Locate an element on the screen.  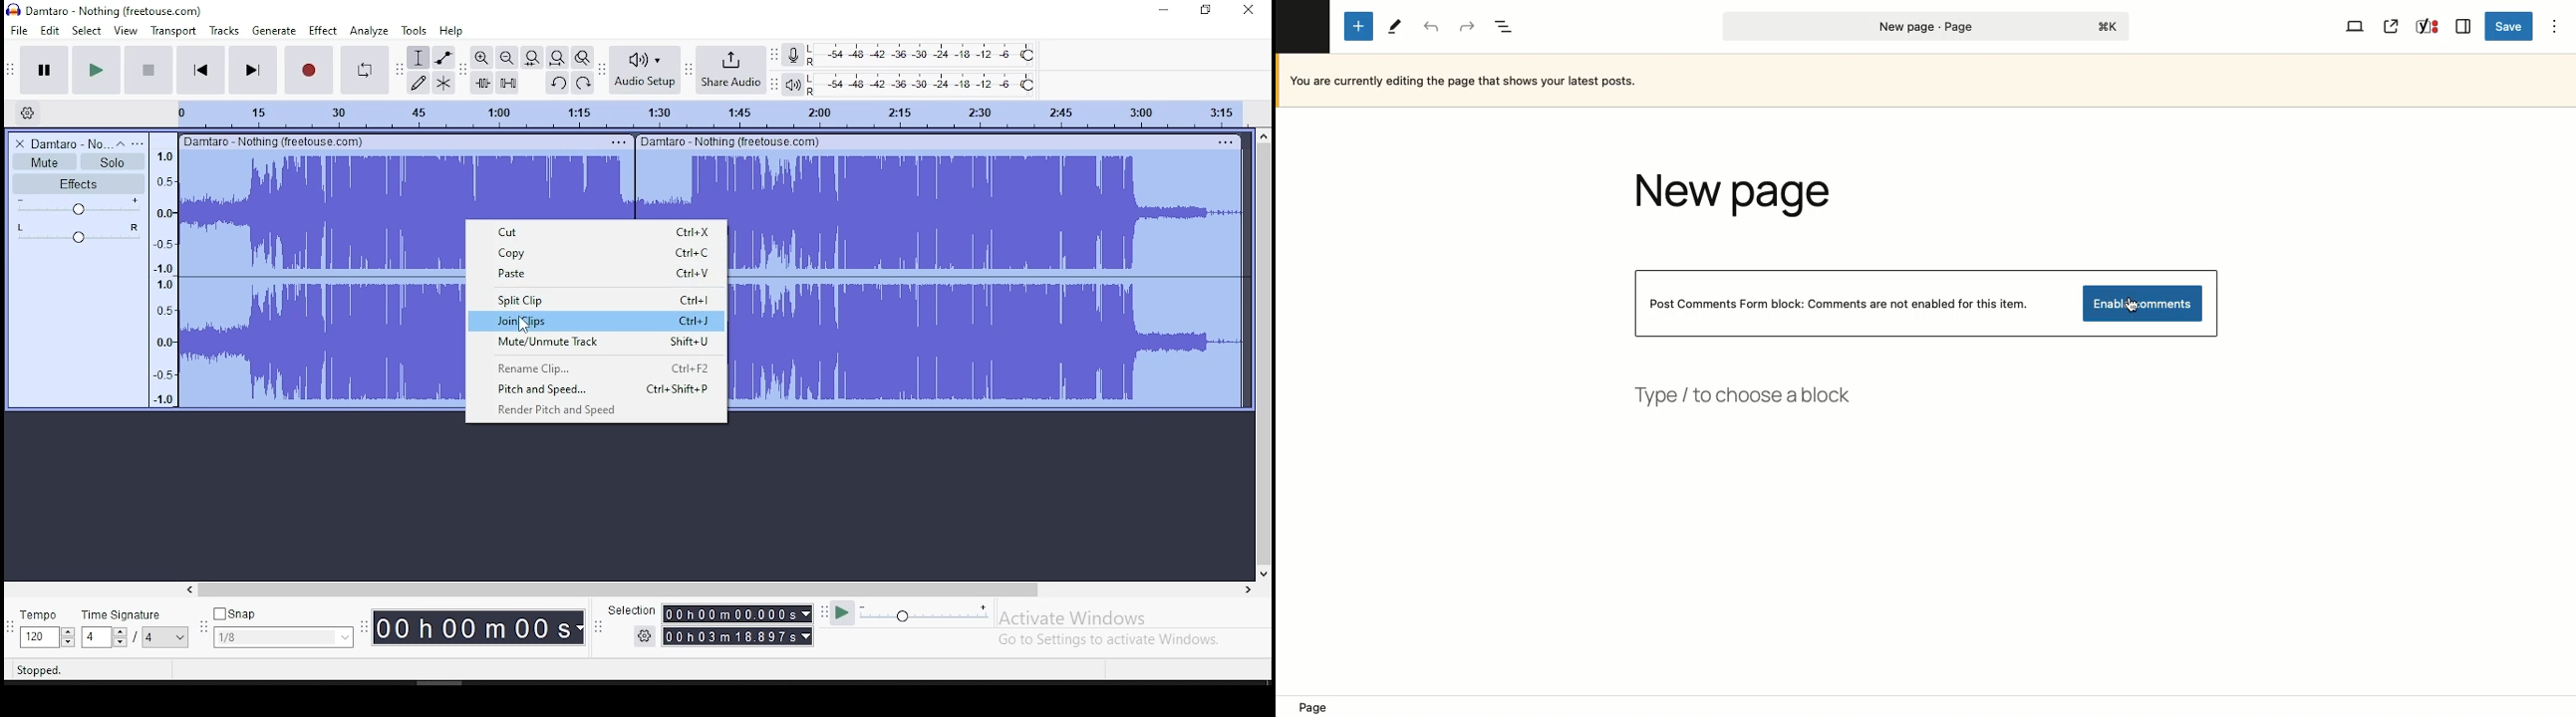
view is located at coordinates (127, 29).